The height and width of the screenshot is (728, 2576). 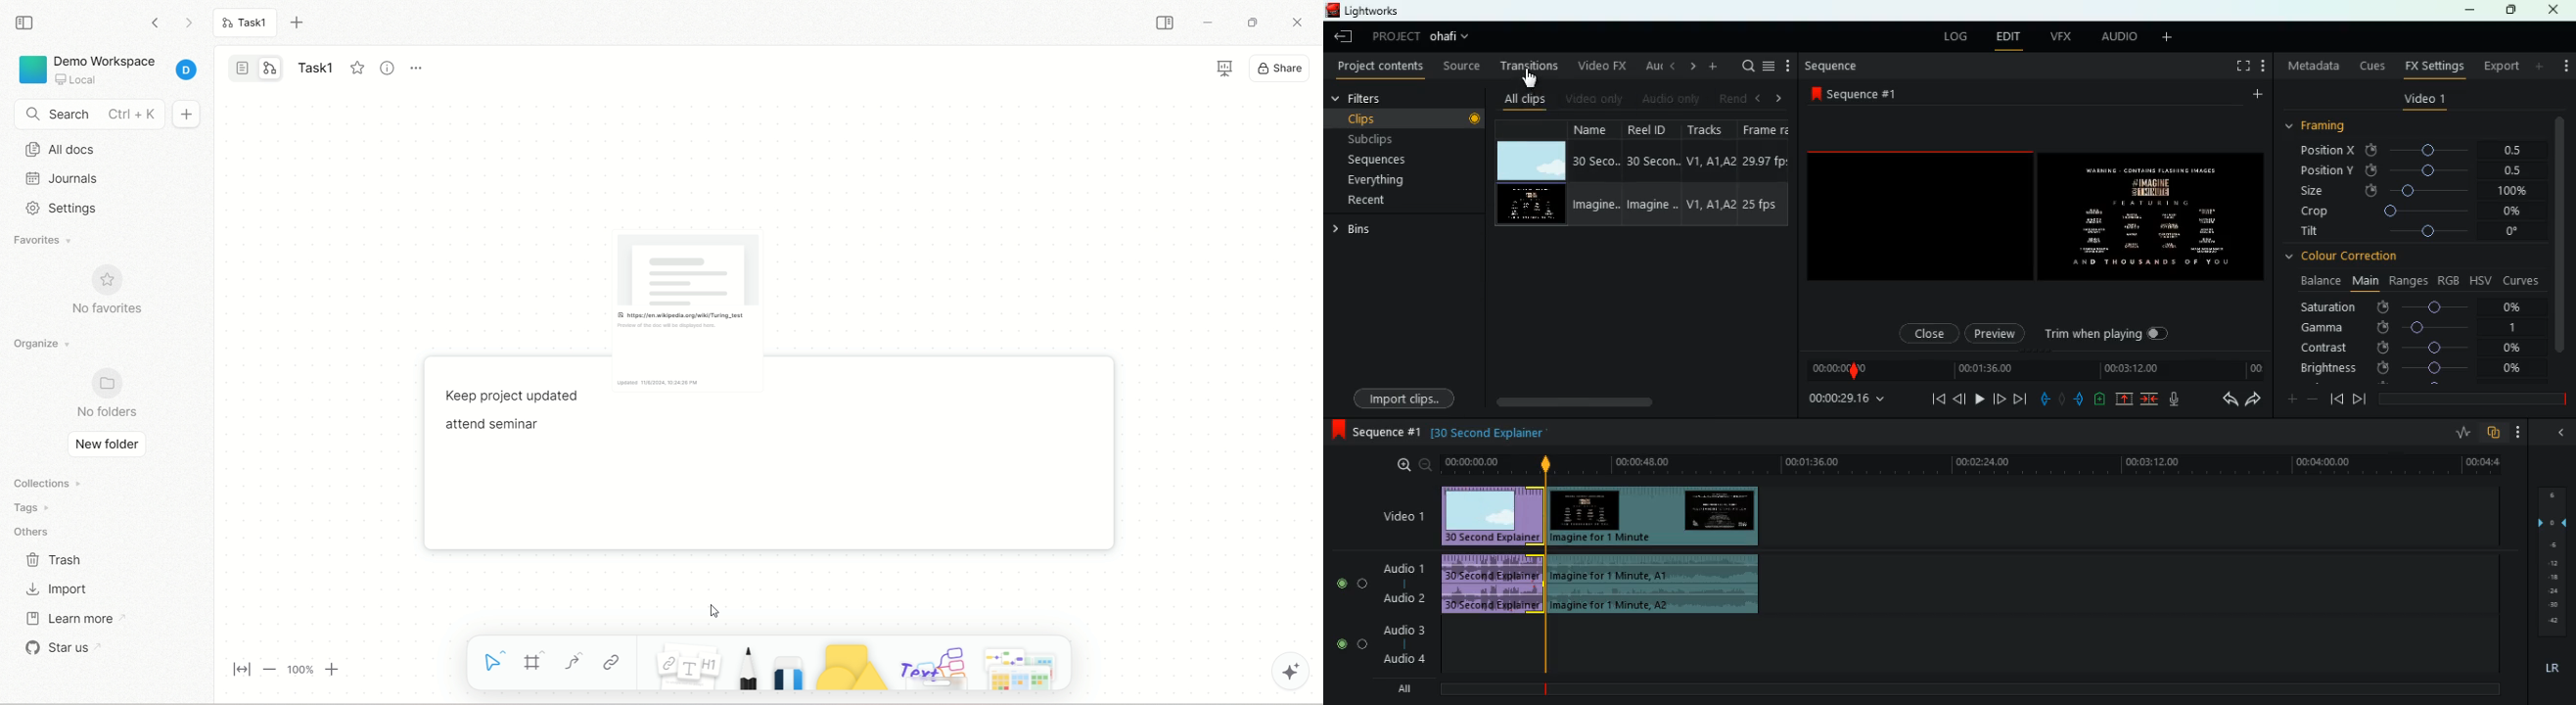 What do you see at coordinates (1596, 174) in the screenshot?
I see `name` at bounding box center [1596, 174].